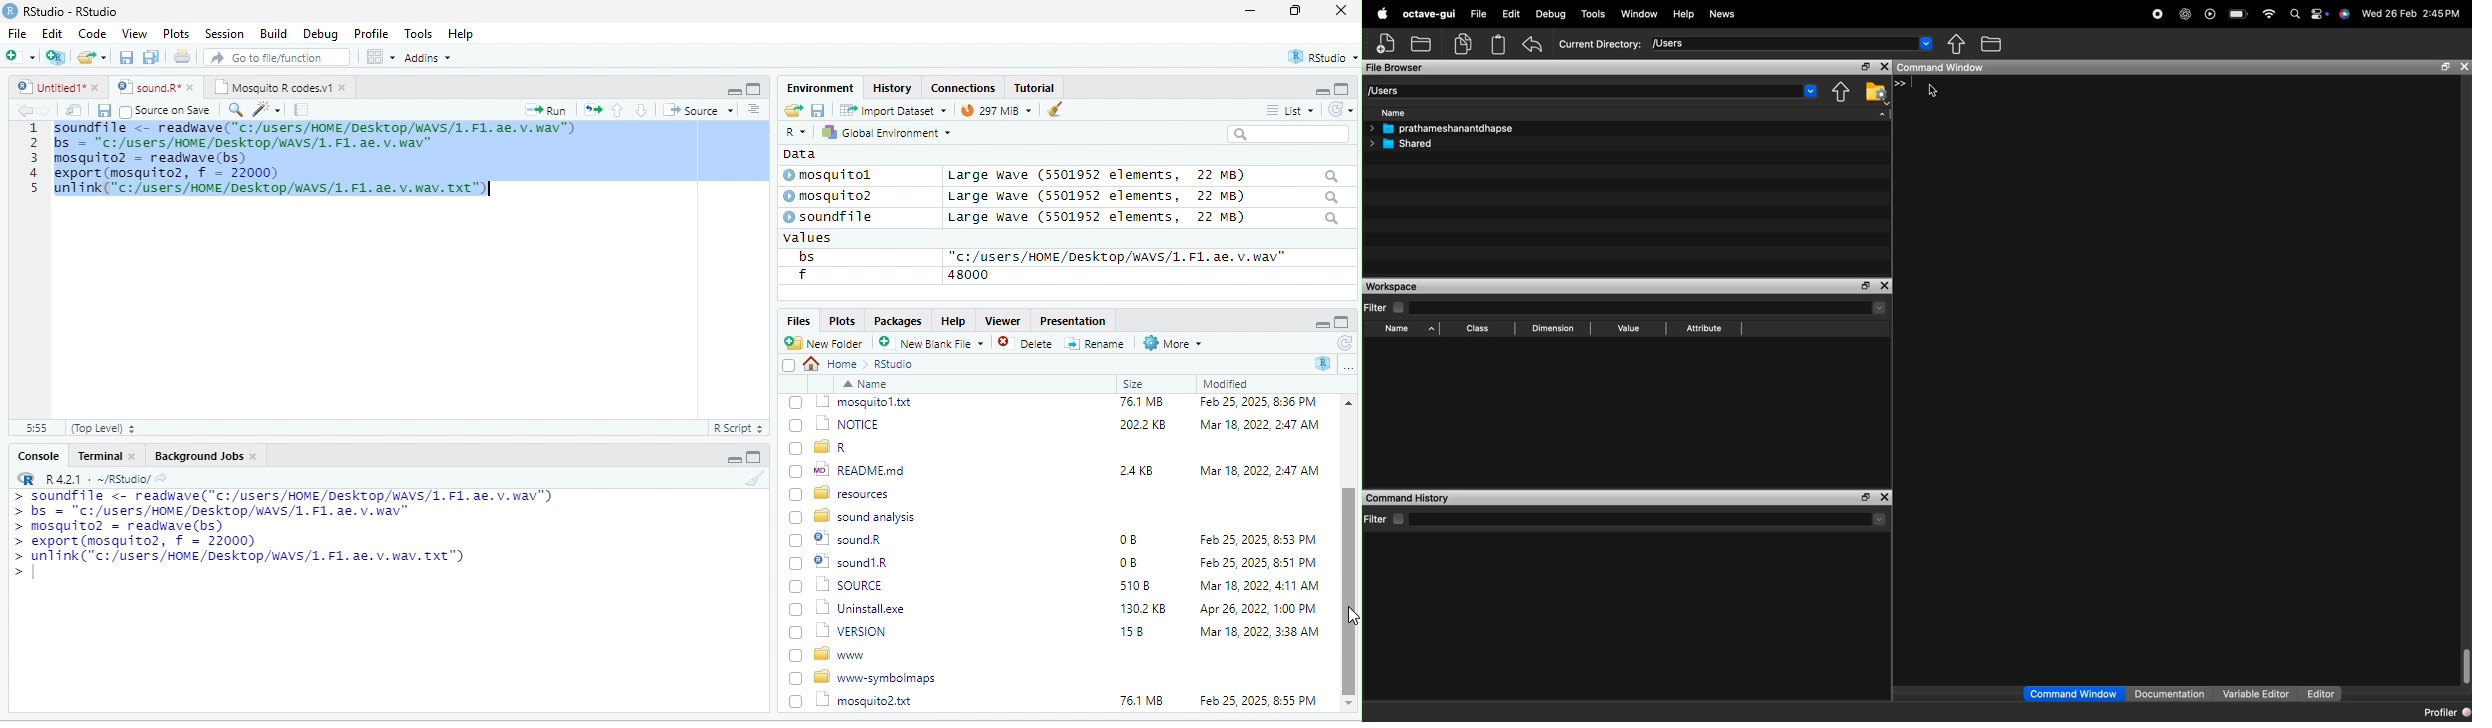 The image size is (2492, 728). I want to click on maximize, so click(1299, 12).